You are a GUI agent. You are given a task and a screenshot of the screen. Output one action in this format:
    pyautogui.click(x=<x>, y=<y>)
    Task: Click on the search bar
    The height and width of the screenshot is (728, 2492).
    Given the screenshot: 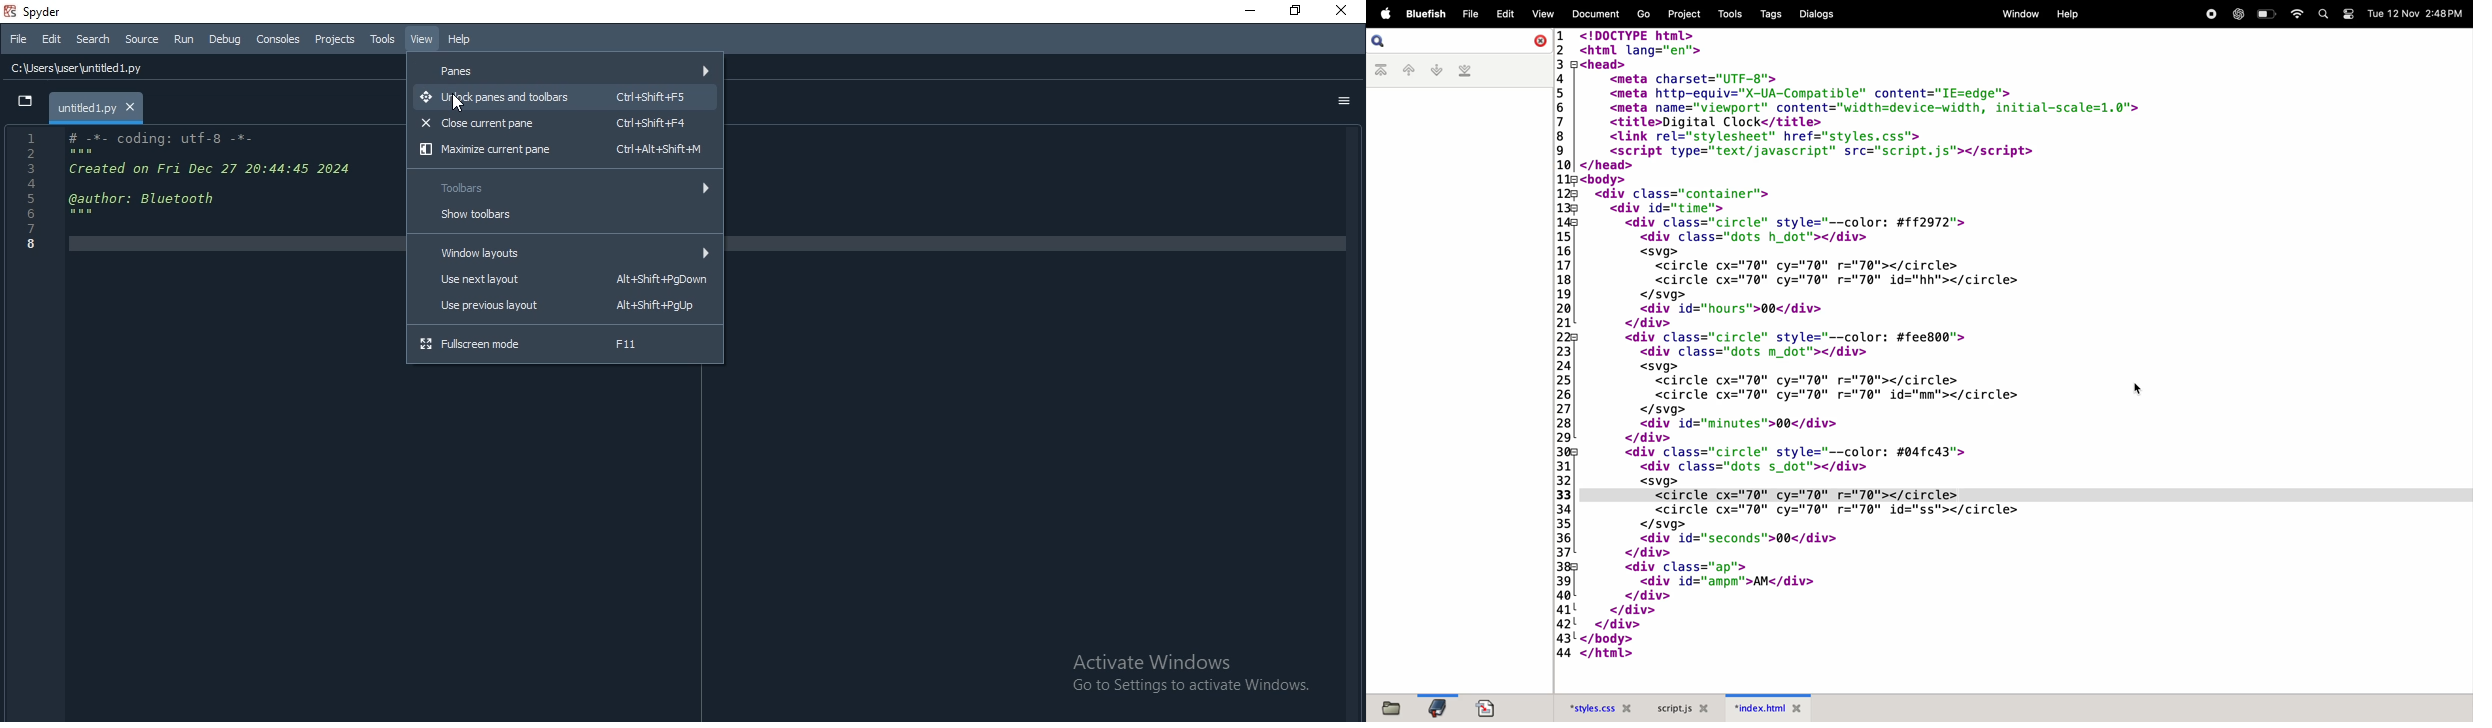 What is the action you would take?
    pyautogui.click(x=1458, y=41)
    